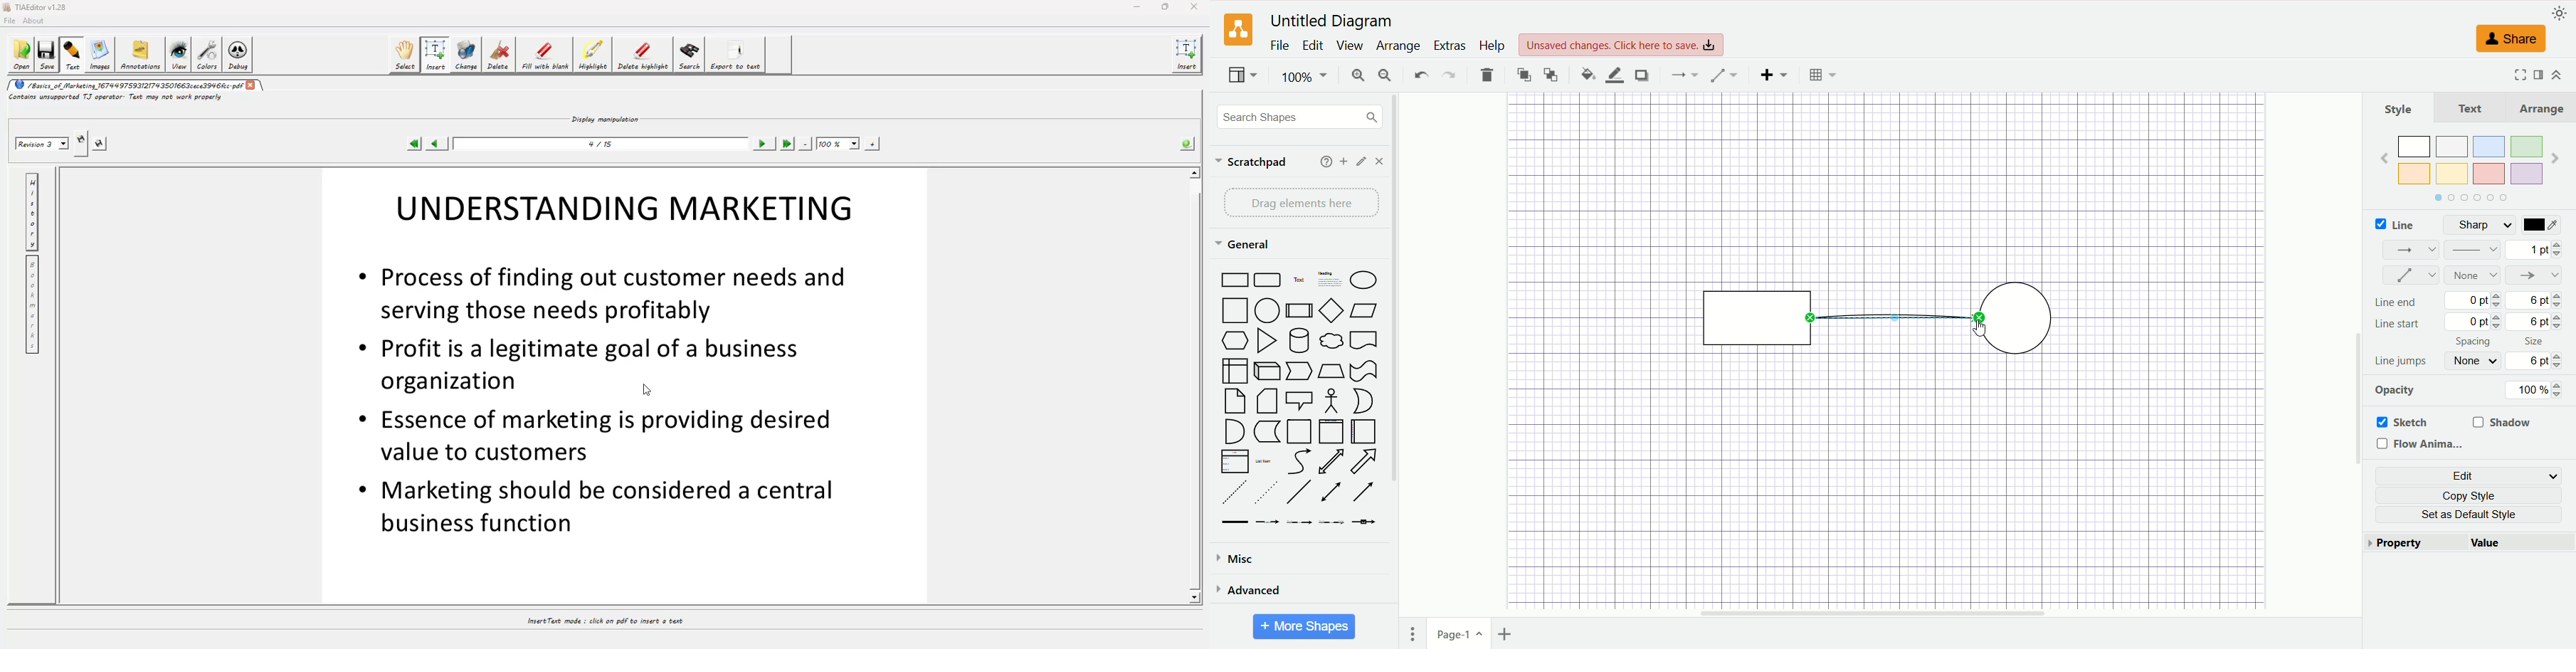  I want to click on set as default style, so click(2470, 514).